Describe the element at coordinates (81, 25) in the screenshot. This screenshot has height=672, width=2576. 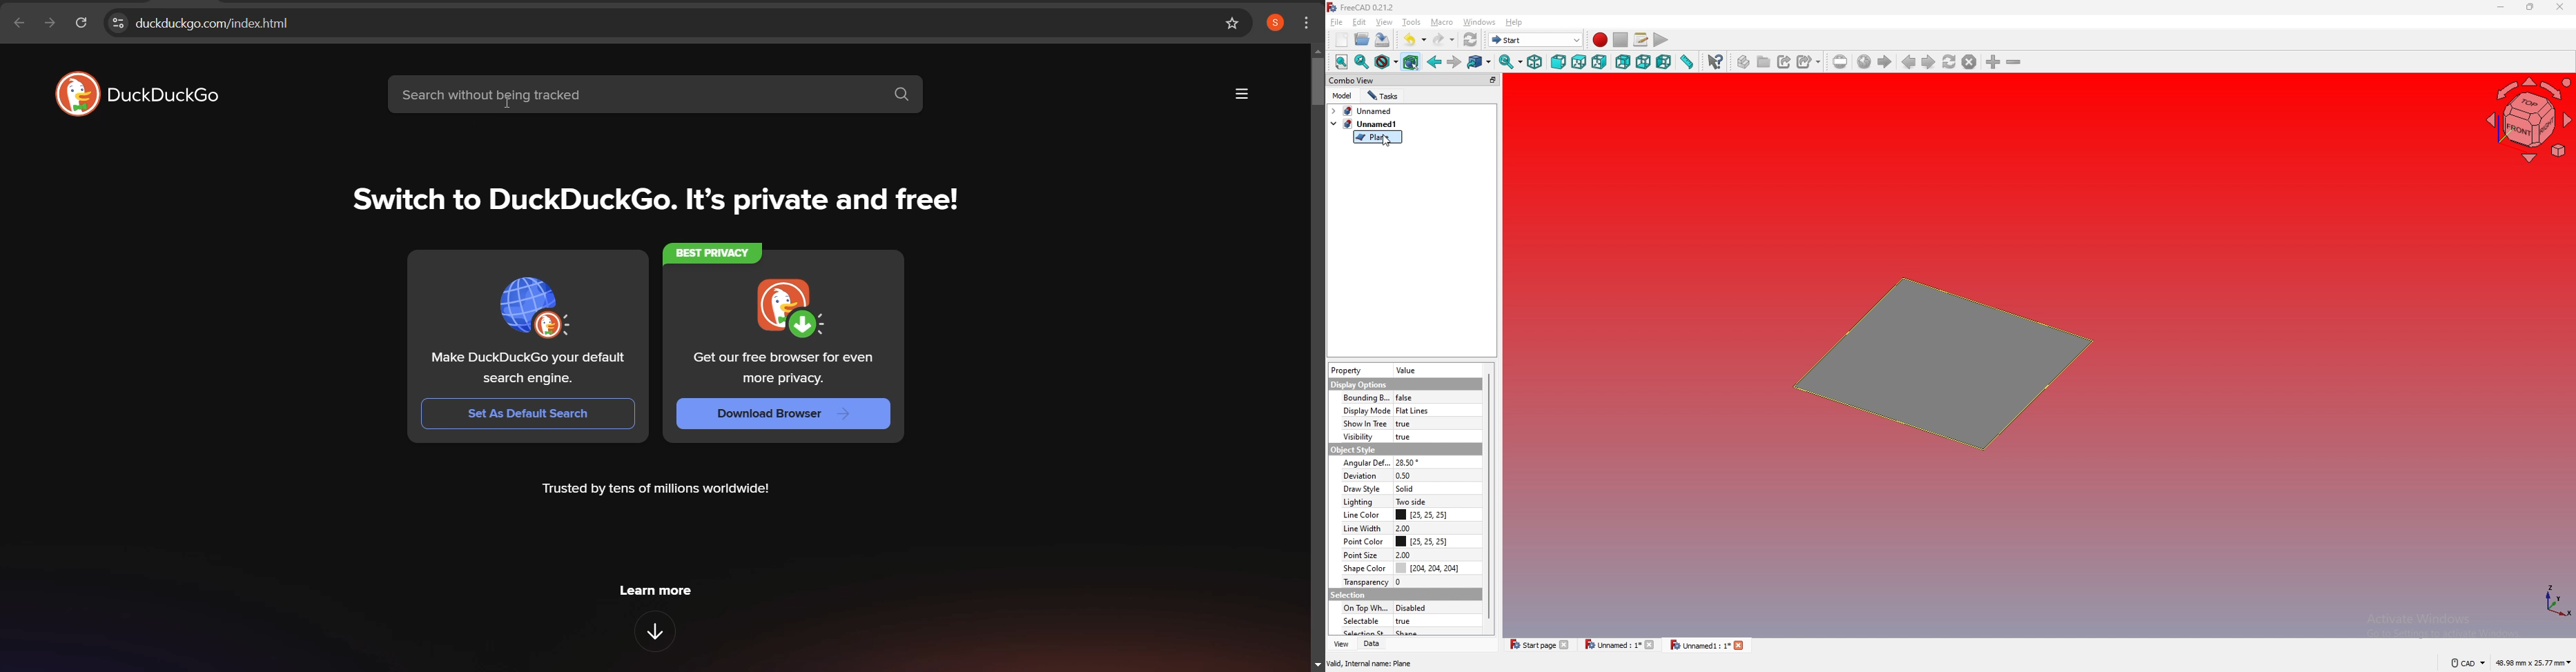
I see `reload` at that location.